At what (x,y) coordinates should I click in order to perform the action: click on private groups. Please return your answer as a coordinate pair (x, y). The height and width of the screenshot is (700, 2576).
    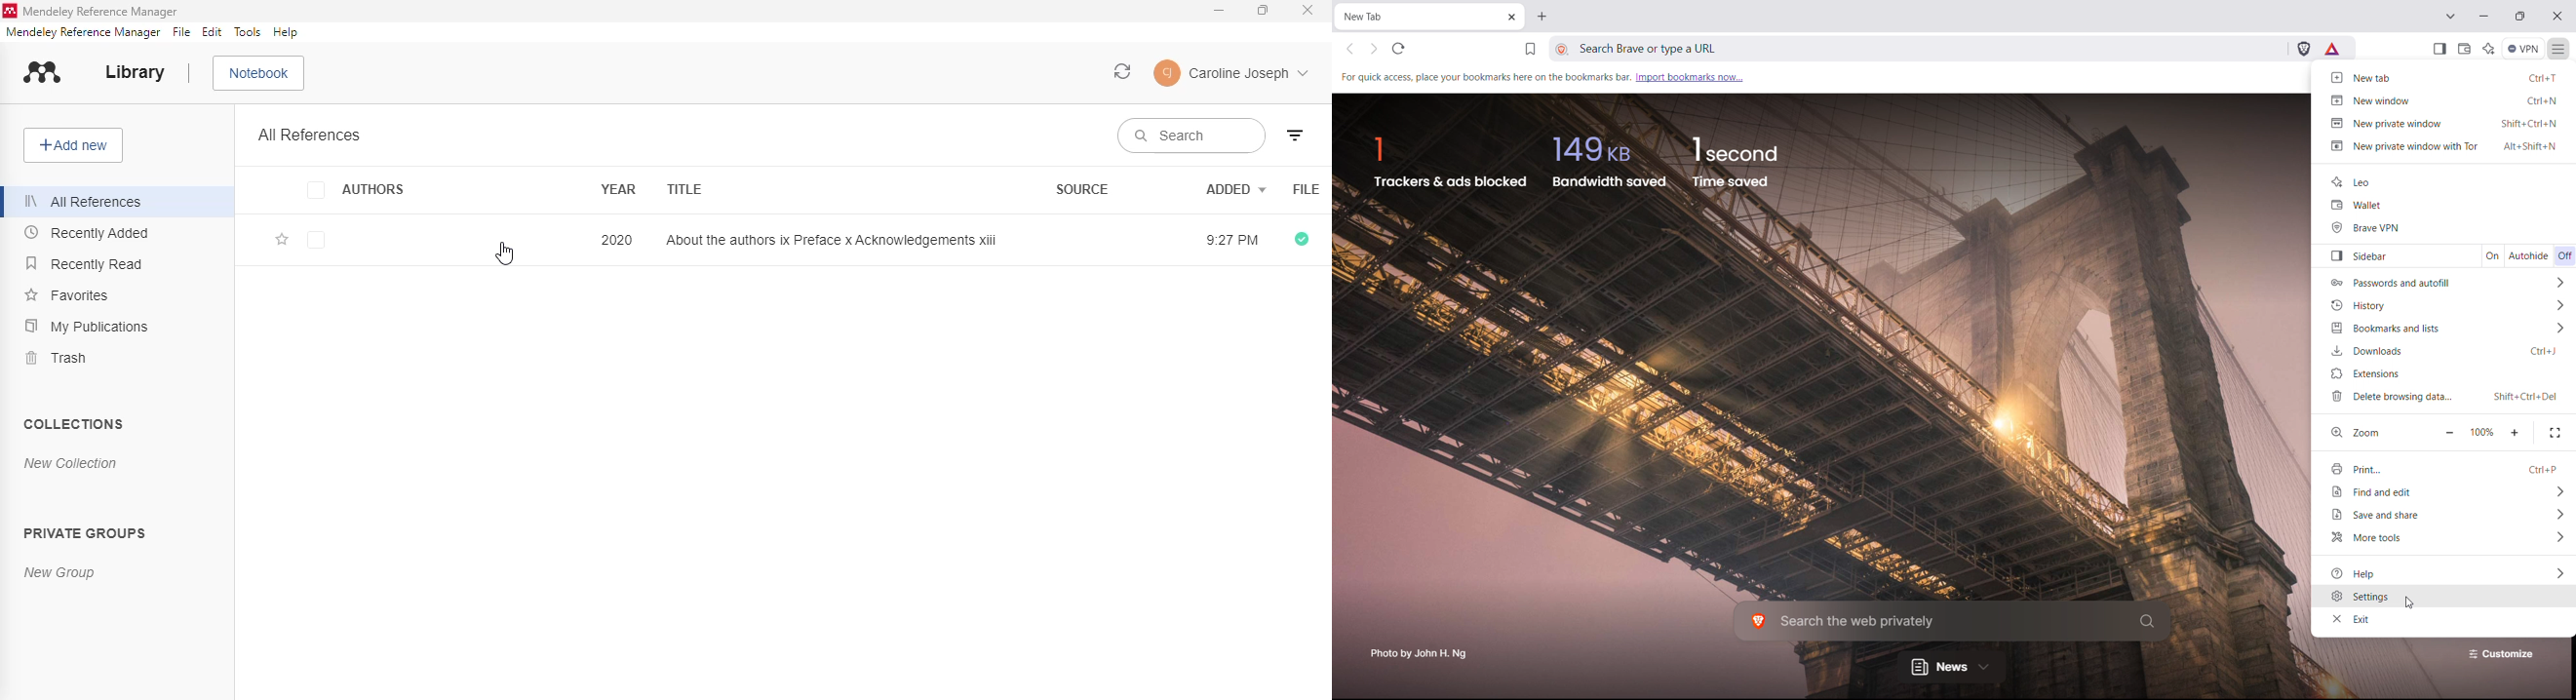
    Looking at the image, I should click on (85, 531).